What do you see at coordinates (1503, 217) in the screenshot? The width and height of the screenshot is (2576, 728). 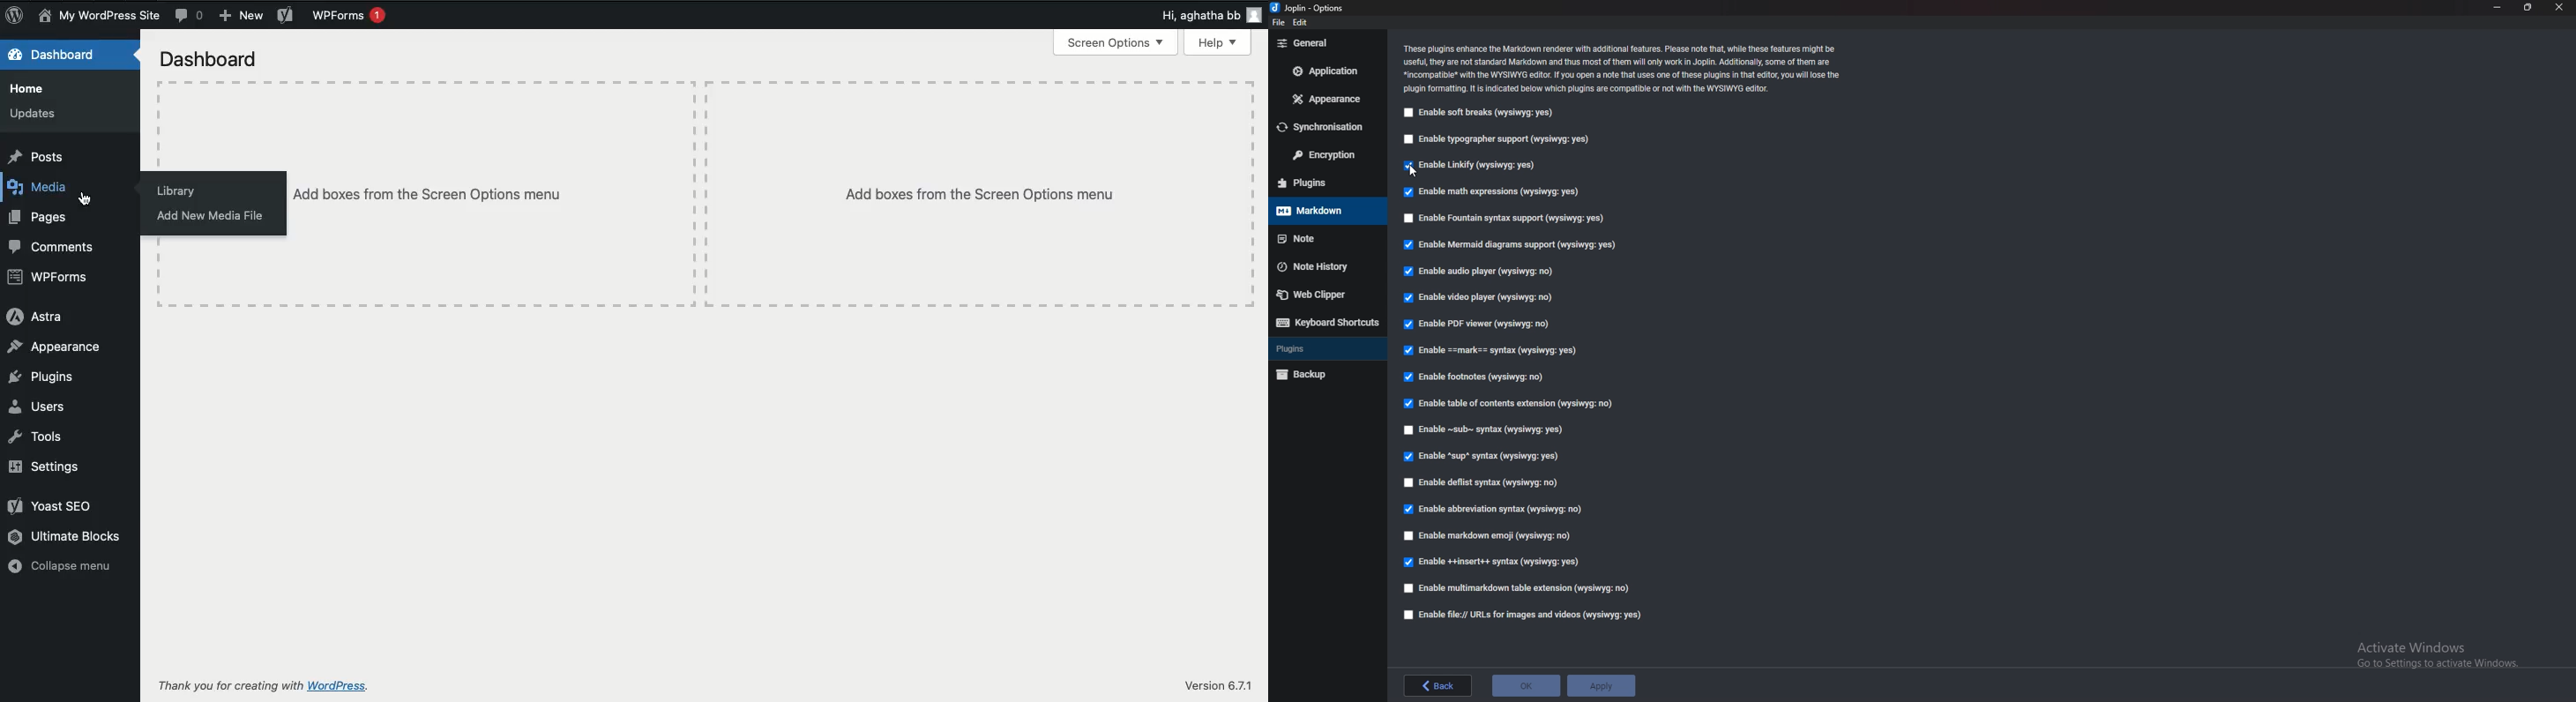 I see `enable fountain syntax support` at bounding box center [1503, 217].